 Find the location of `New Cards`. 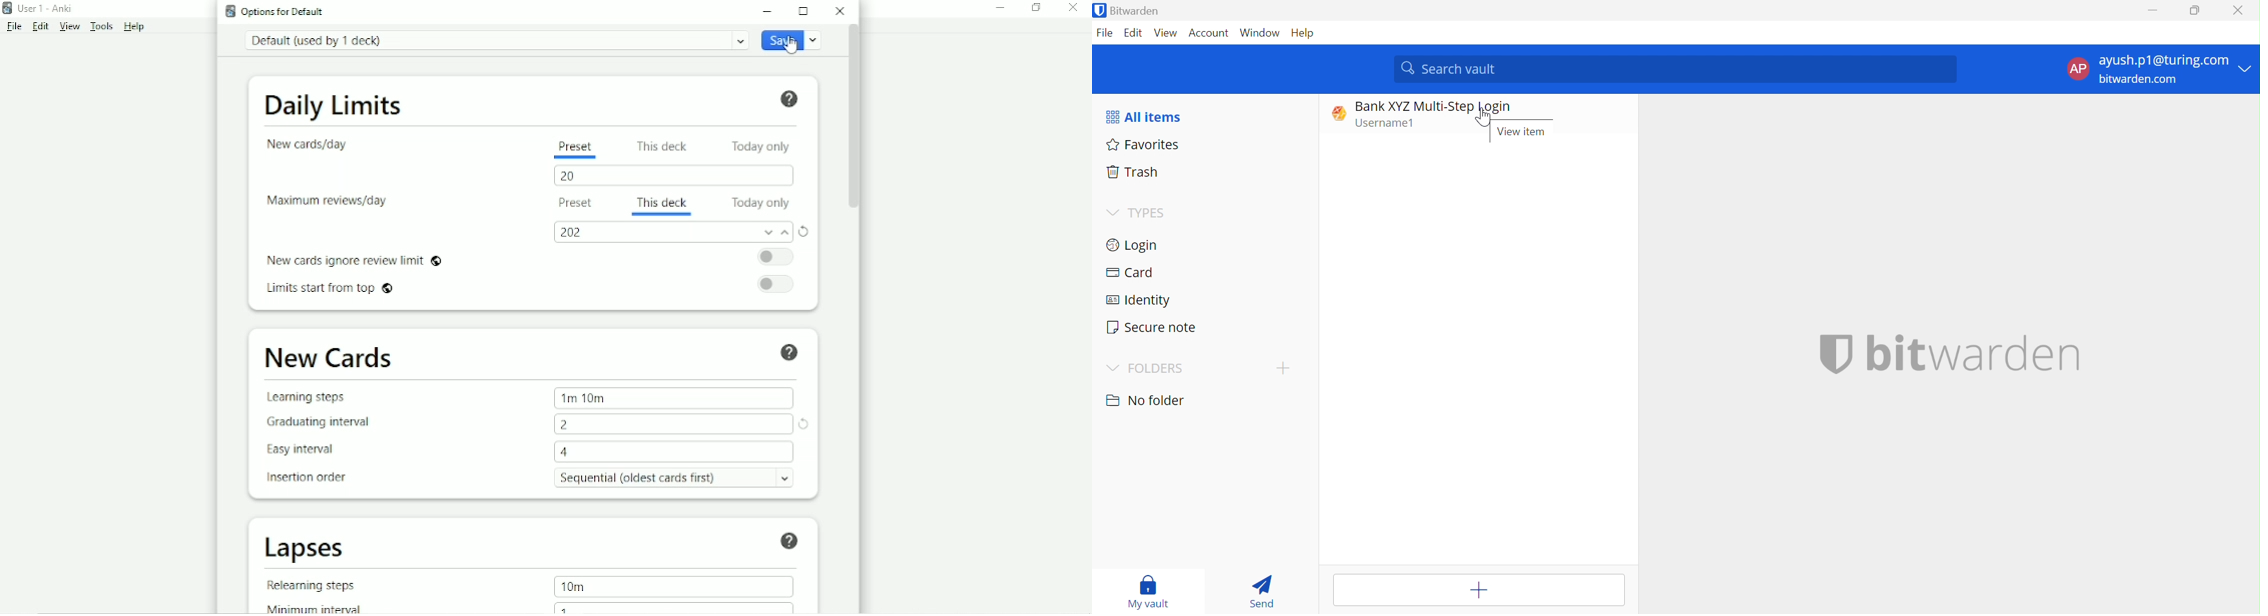

New Cards is located at coordinates (330, 358).